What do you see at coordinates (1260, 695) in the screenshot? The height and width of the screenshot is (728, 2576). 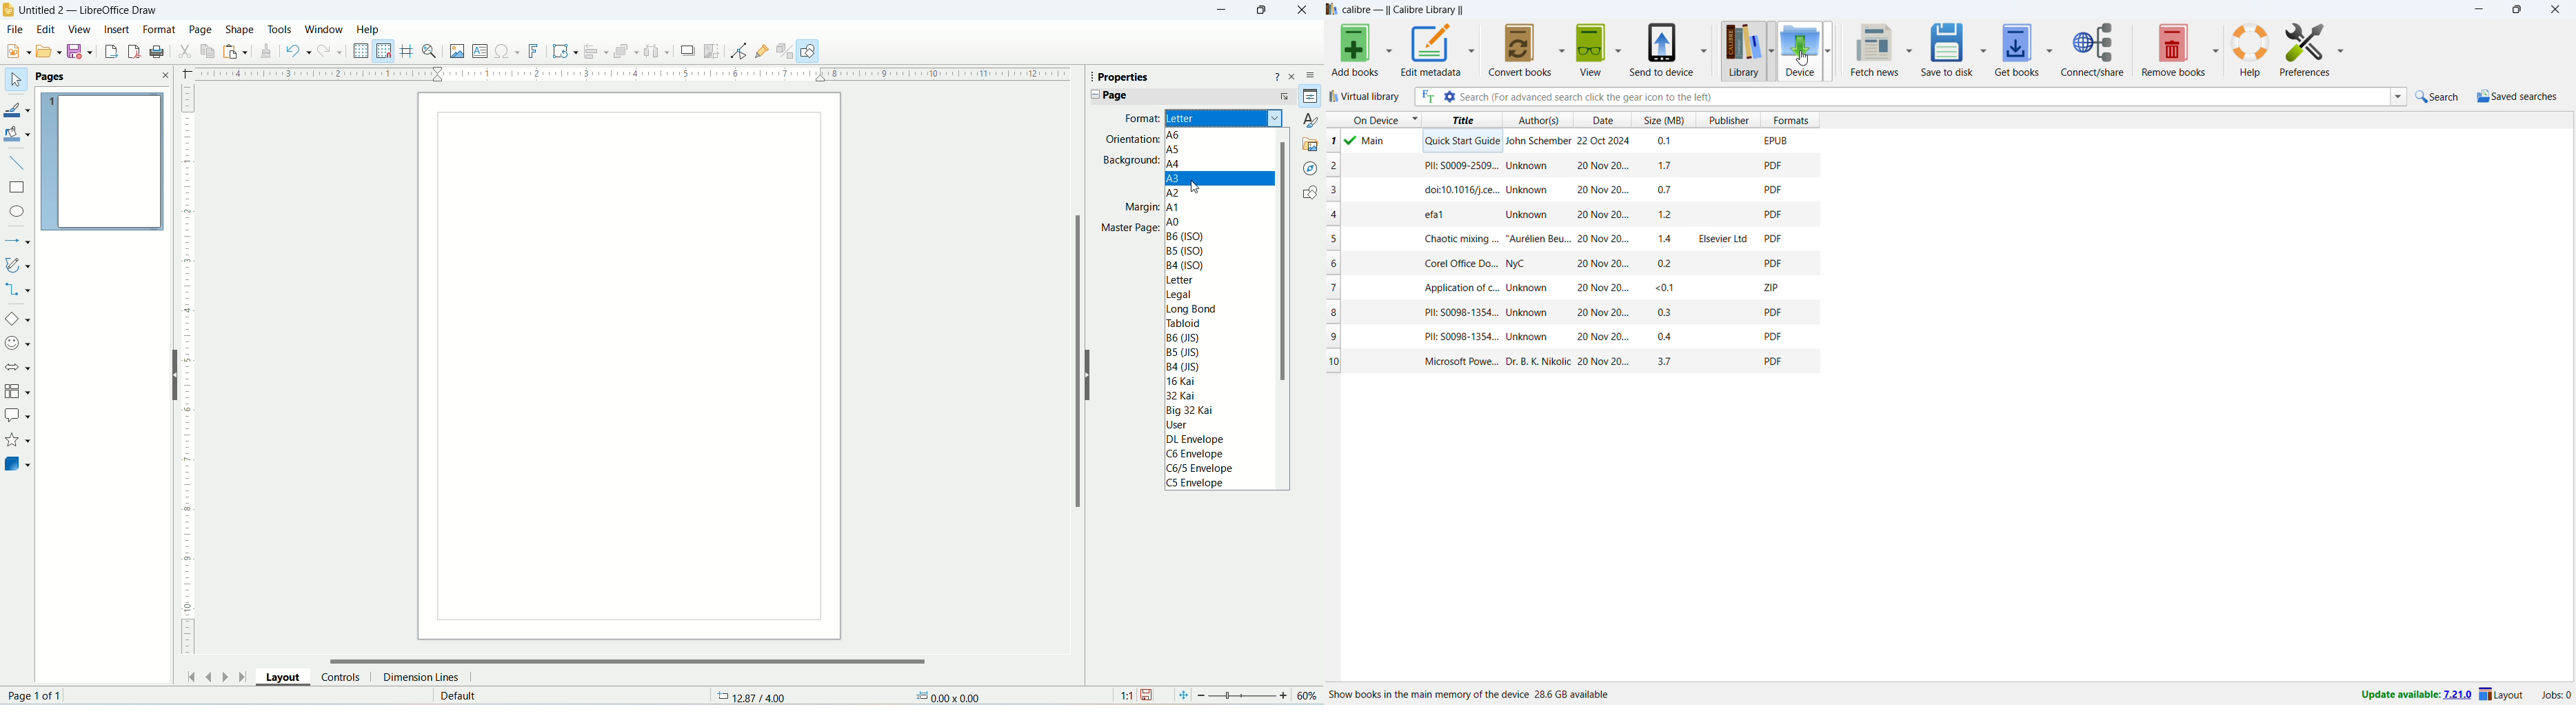 I see `zoom factor` at bounding box center [1260, 695].